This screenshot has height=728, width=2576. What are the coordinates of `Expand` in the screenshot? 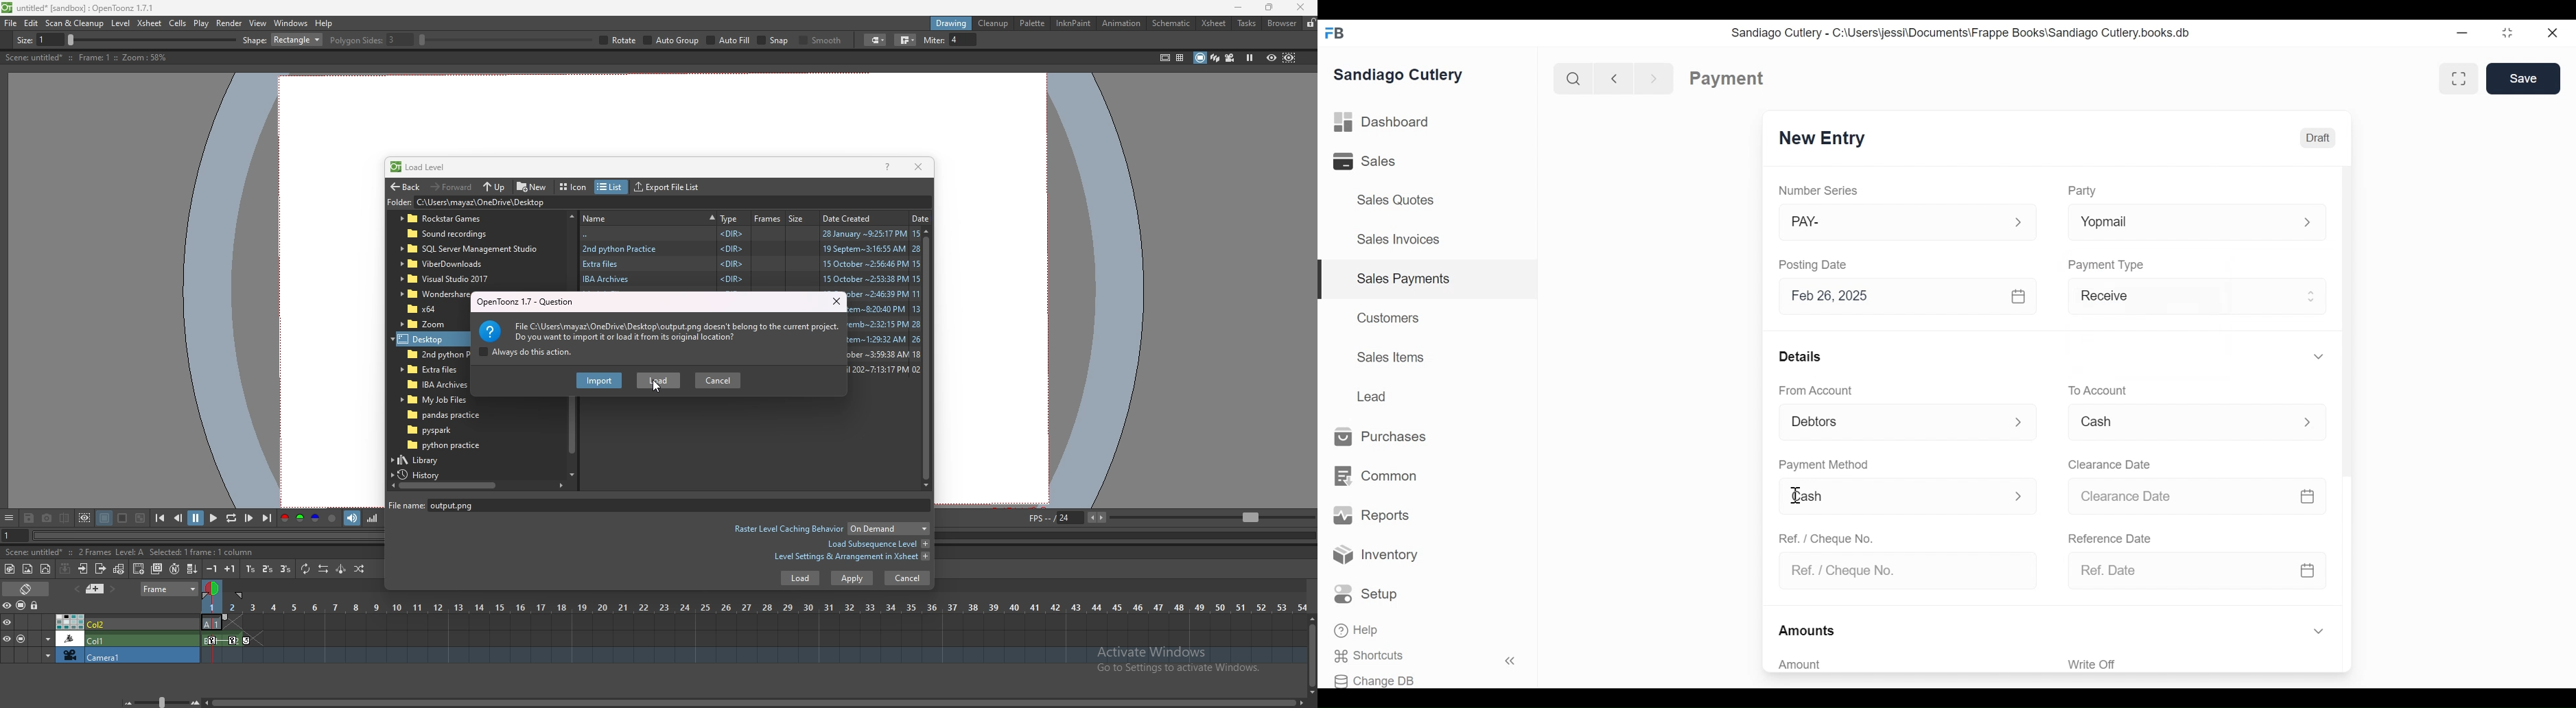 It's located at (2018, 223).